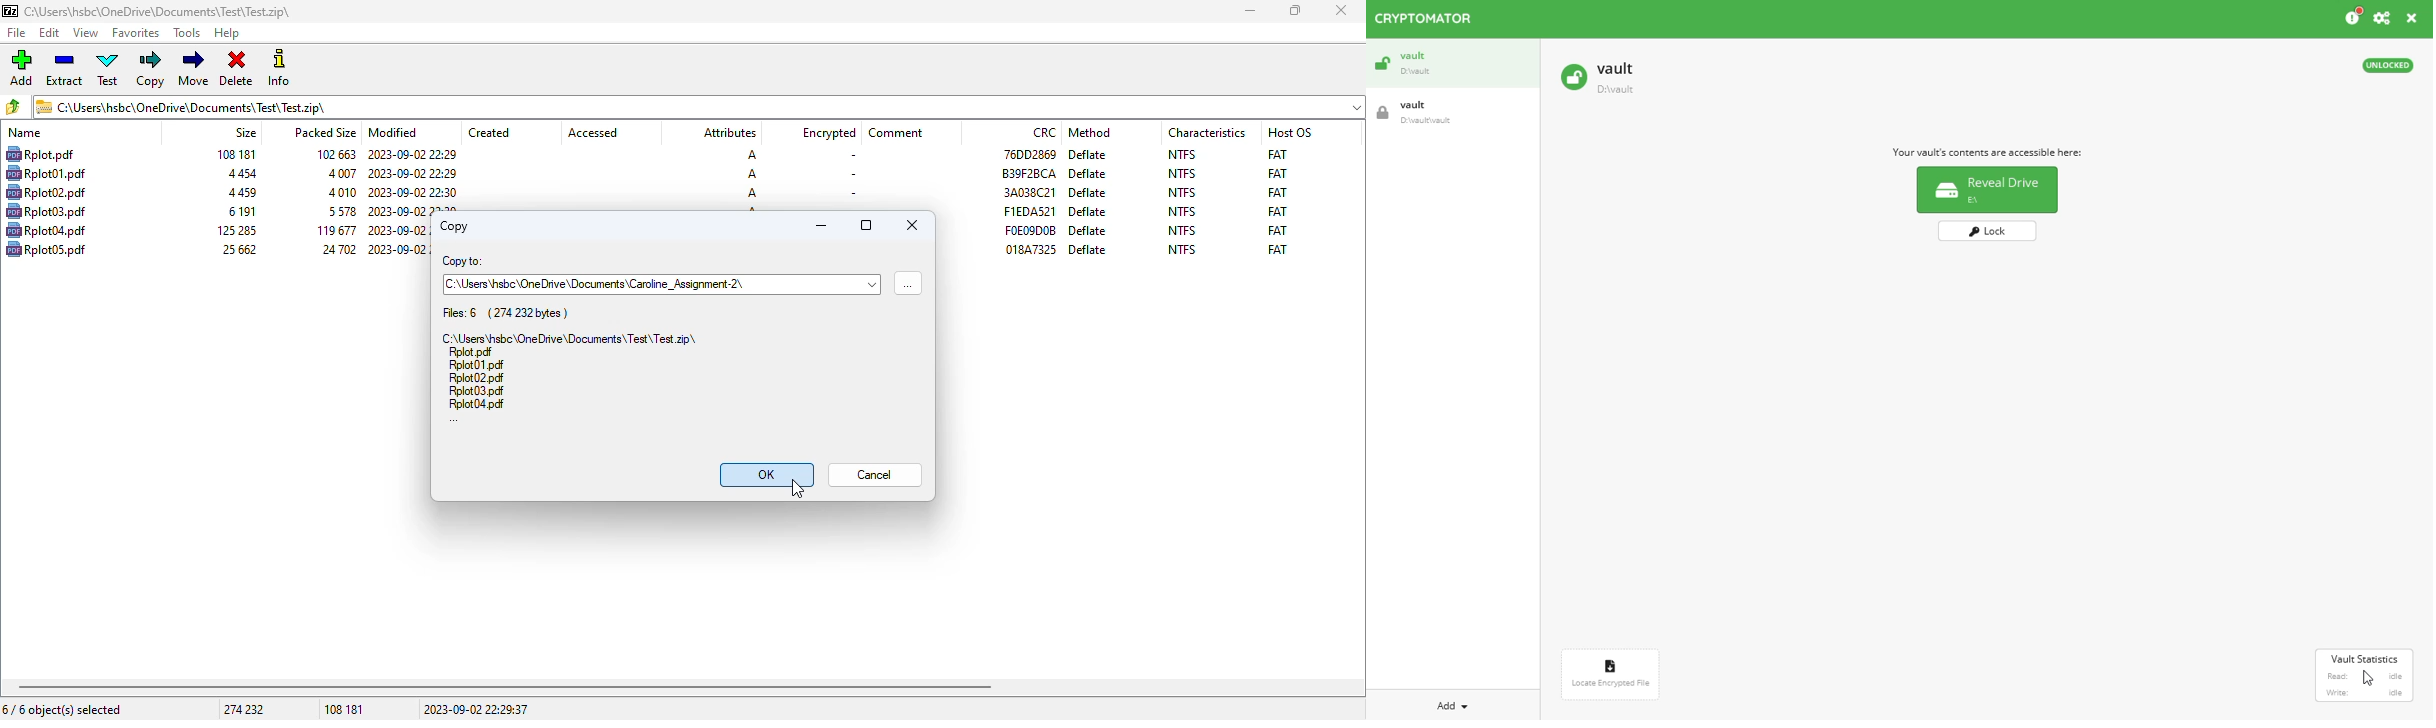 Image resolution: width=2436 pixels, height=728 pixels. What do you see at coordinates (1182, 211) in the screenshot?
I see `NTFS` at bounding box center [1182, 211].